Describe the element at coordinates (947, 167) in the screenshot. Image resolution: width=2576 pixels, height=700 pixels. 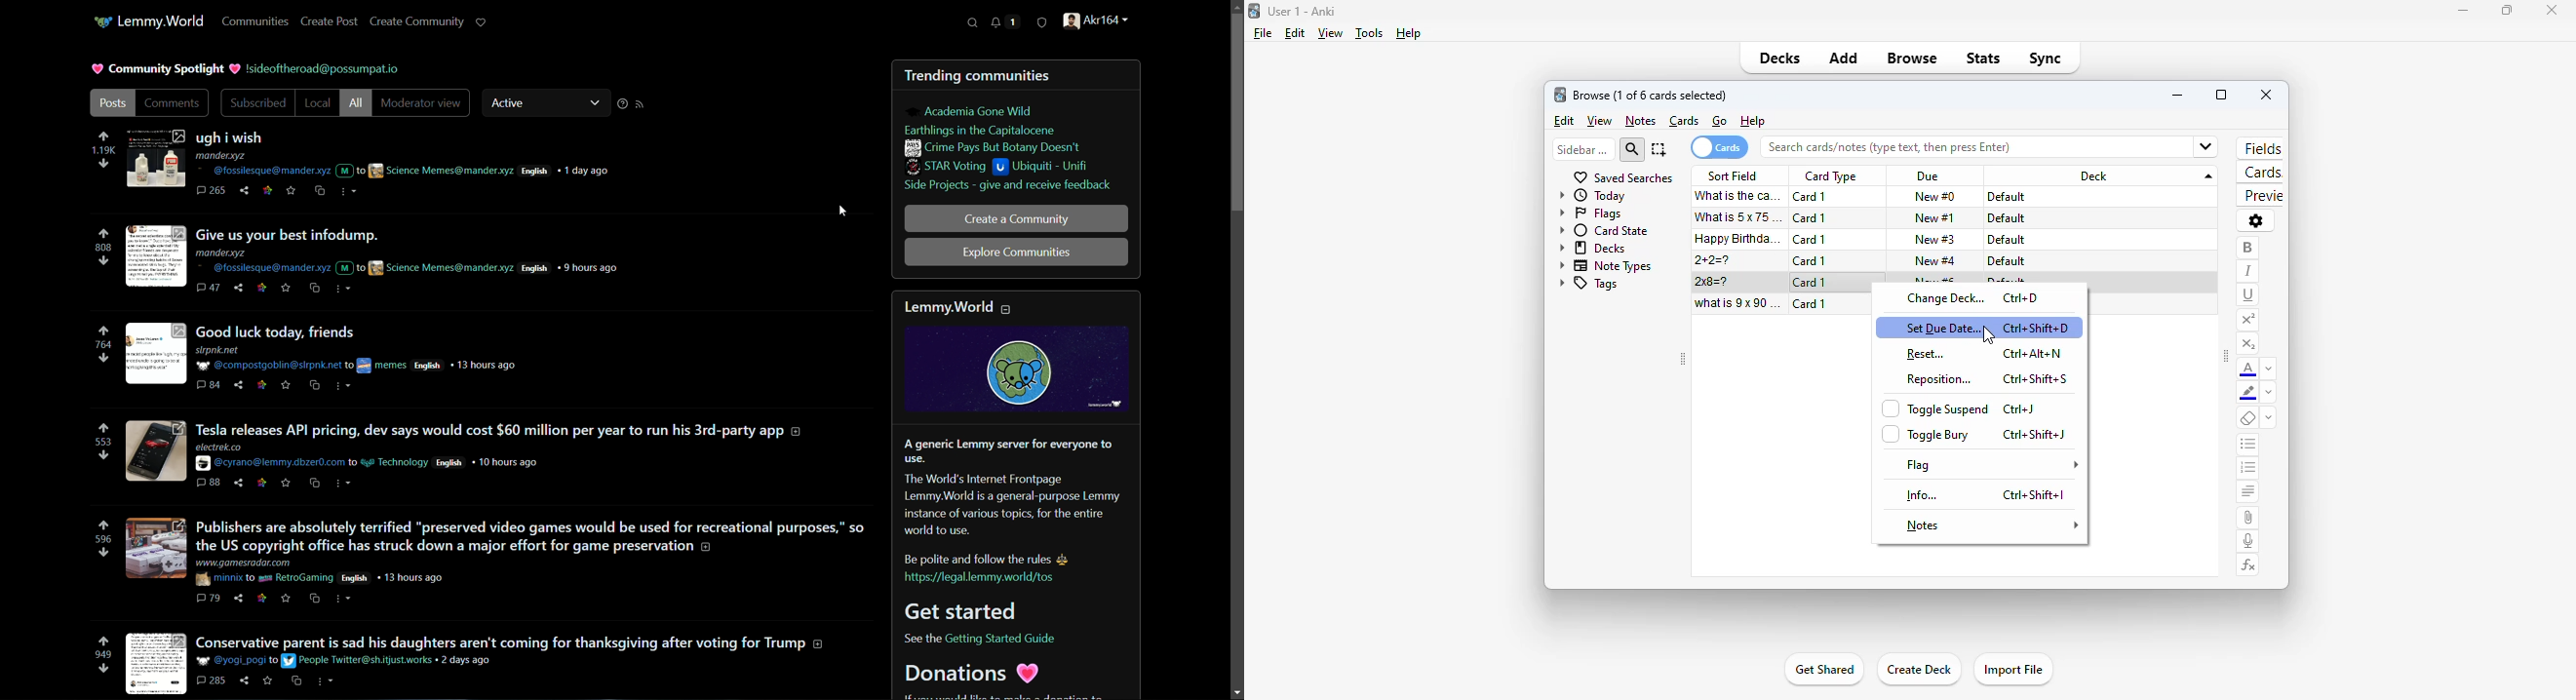
I see `star voting` at that location.